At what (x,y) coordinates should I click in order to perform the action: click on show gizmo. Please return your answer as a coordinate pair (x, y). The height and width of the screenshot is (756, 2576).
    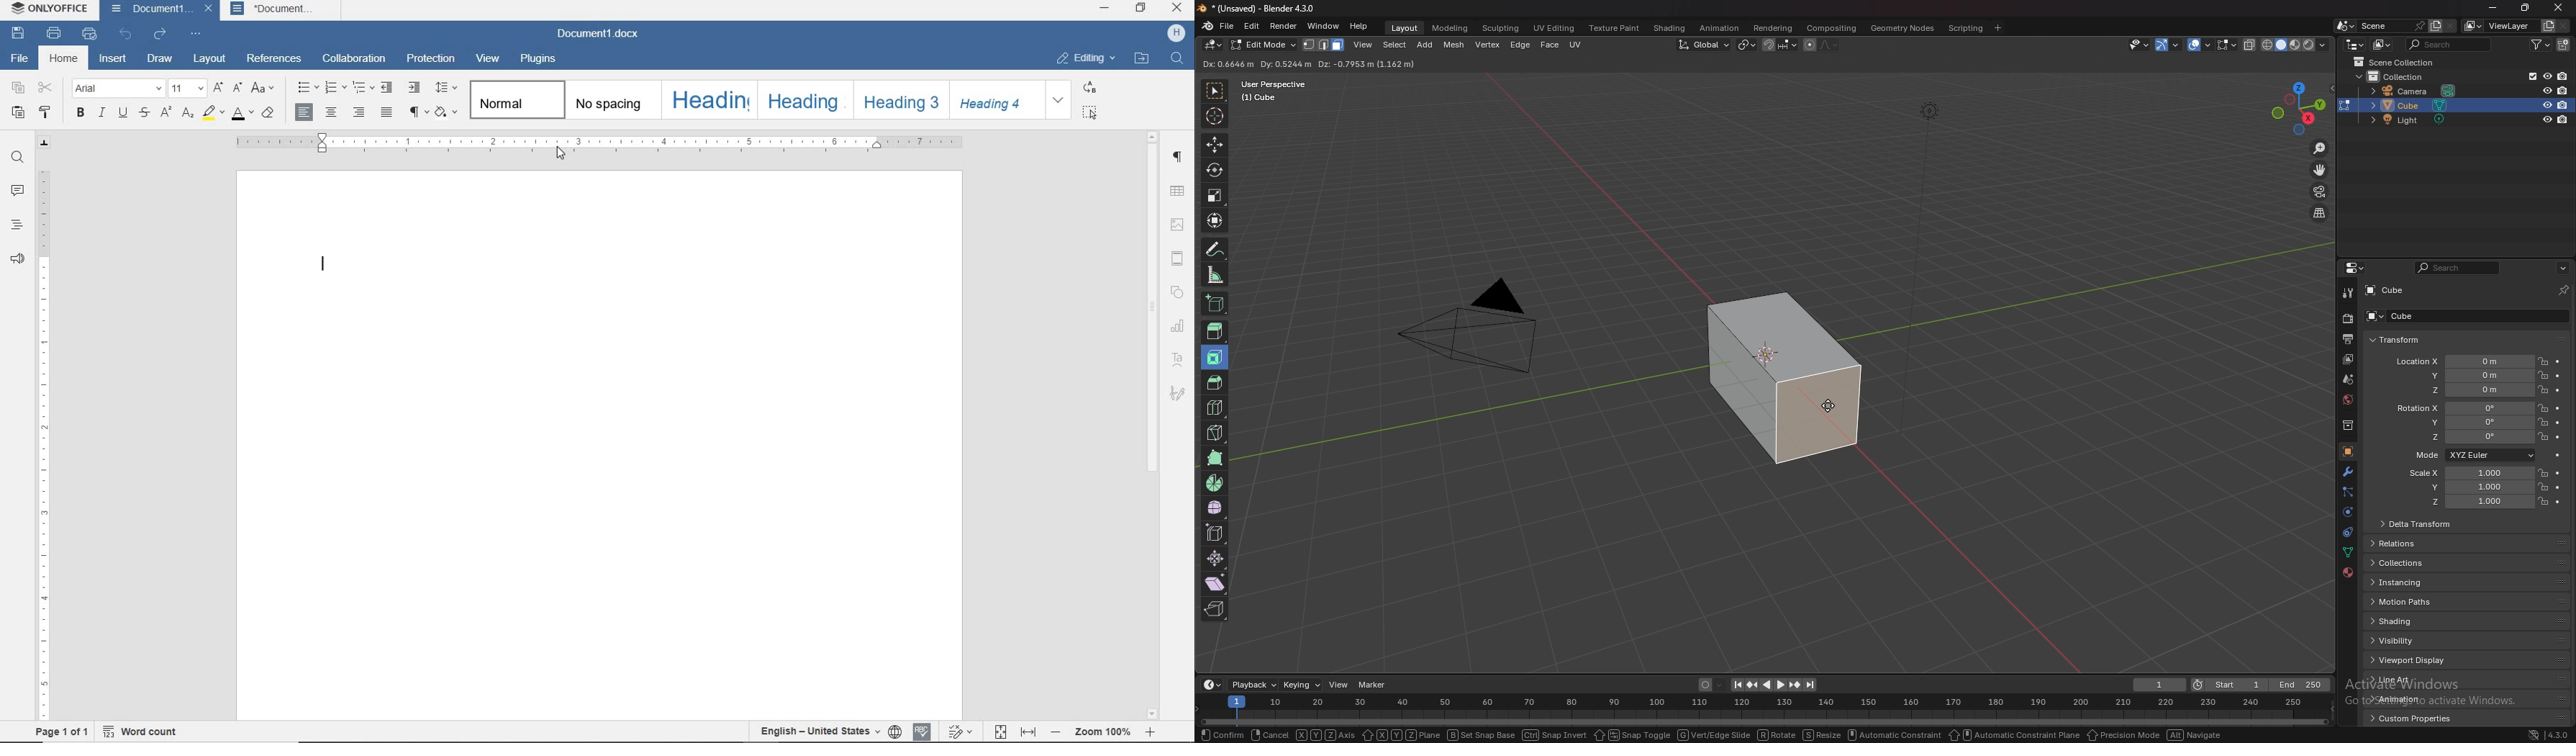
    Looking at the image, I should click on (2167, 45).